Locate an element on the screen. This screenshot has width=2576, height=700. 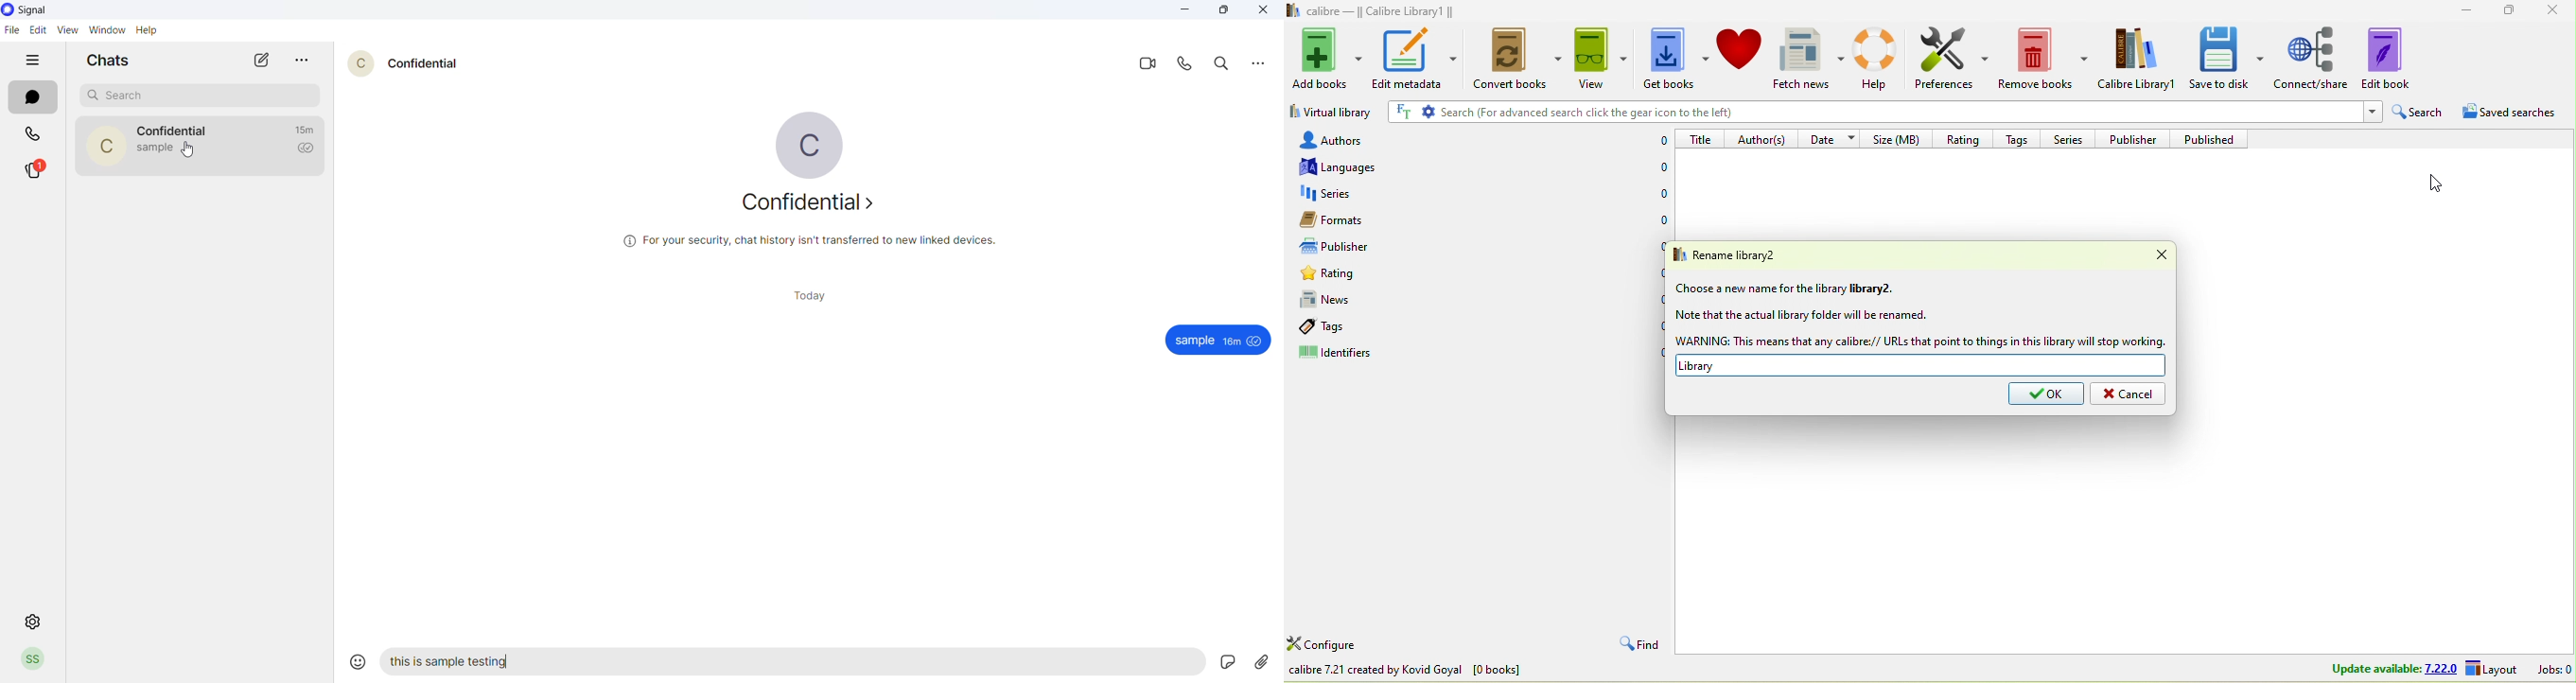
saved searches is located at coordinates (2516, 114).